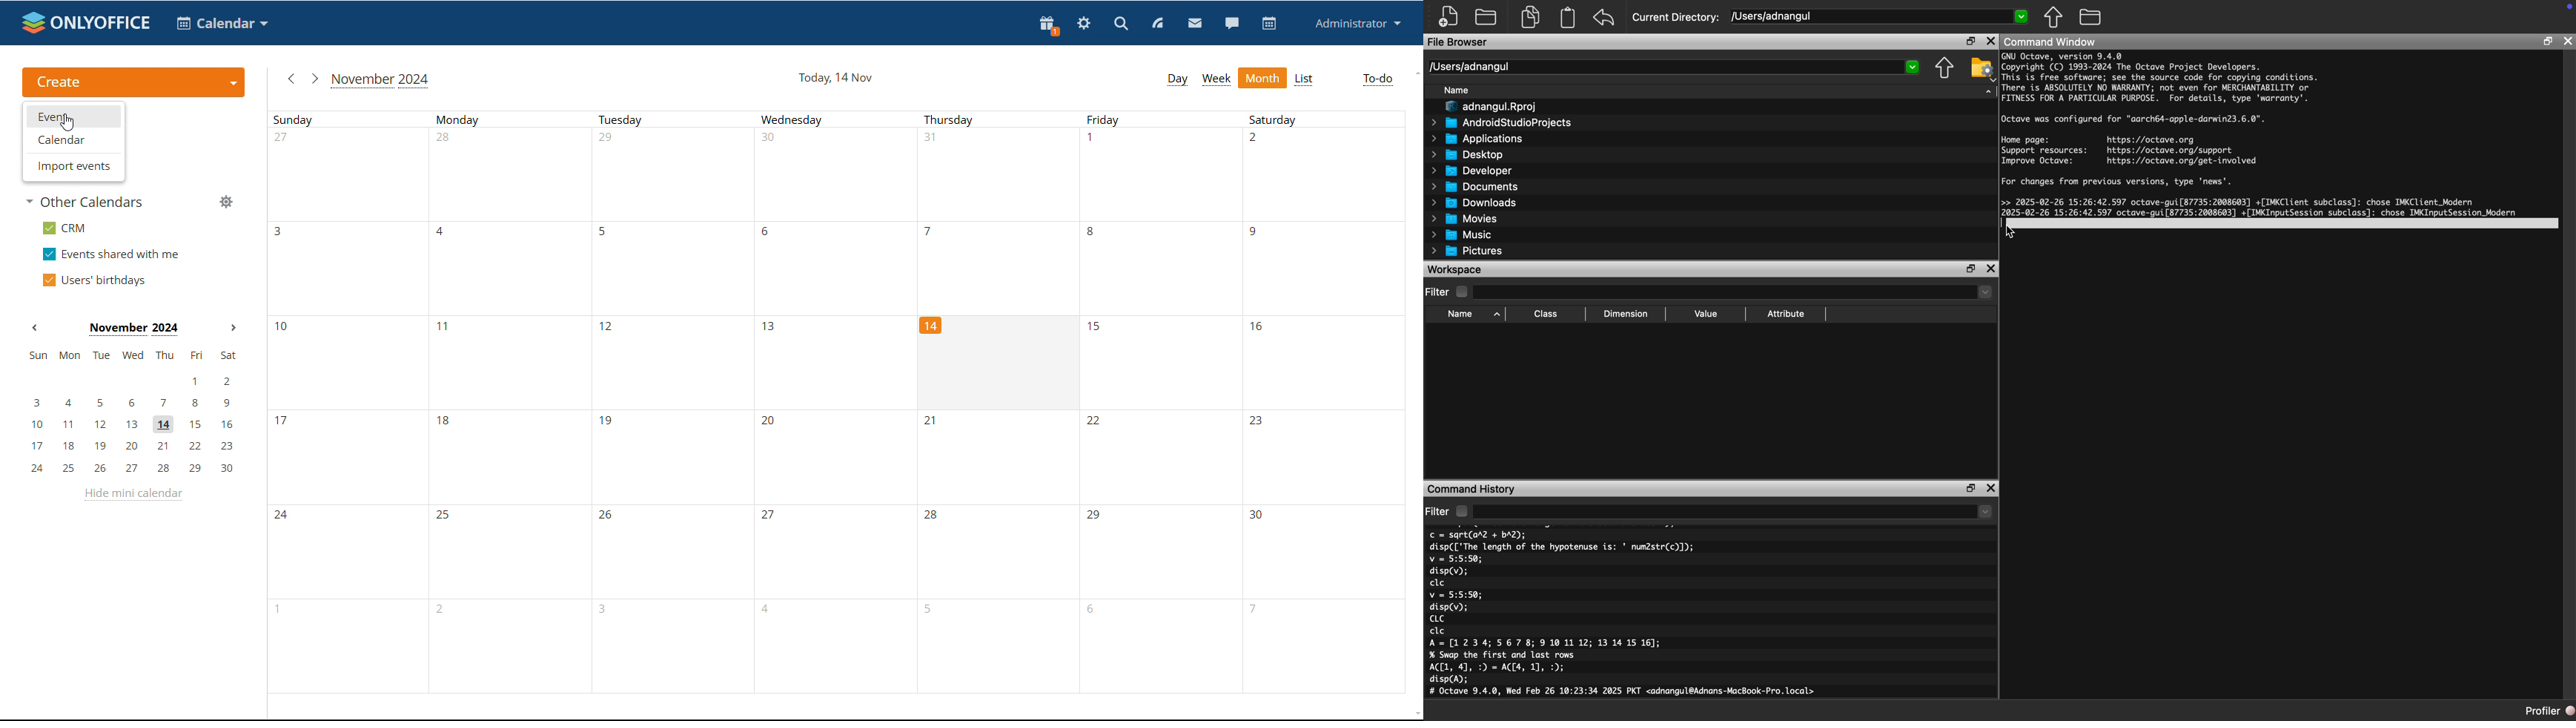 This screenshot has width=2576, height=728. What do you see at coordinates (933, 328) in the screenshot?
I see `14` at bounding box center [933, 328].